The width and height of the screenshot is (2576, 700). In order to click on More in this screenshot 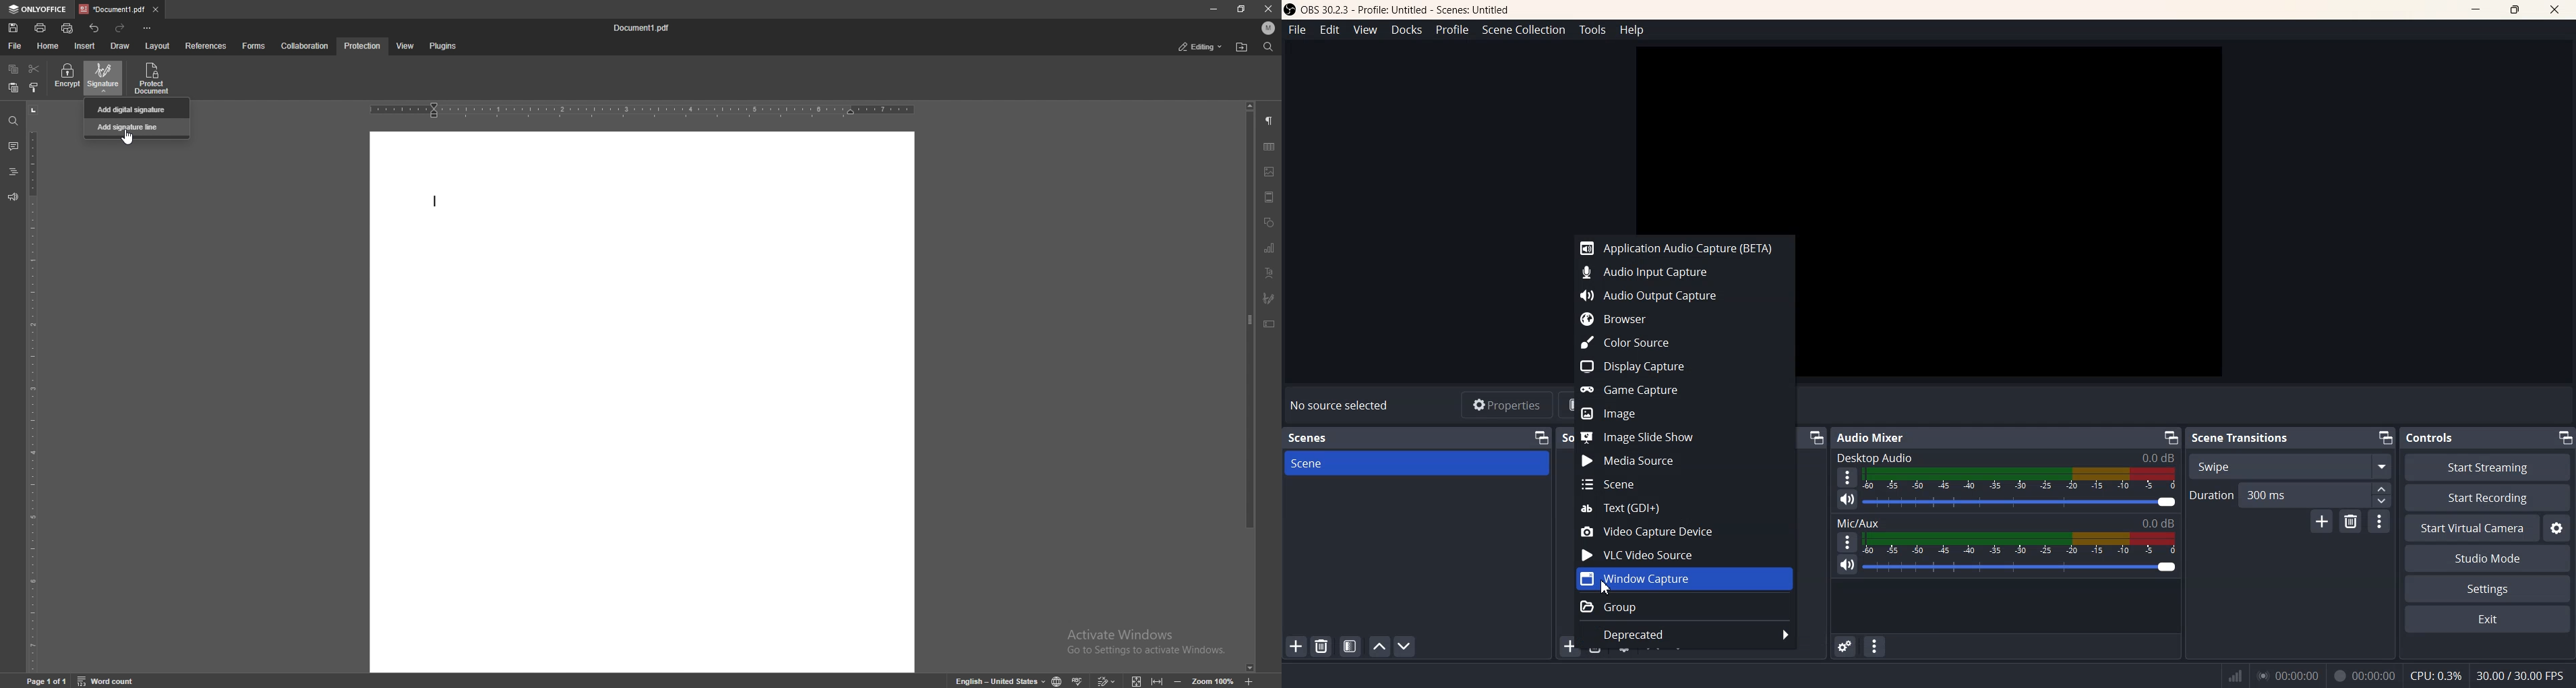, I will do `click(2380, 520)`.